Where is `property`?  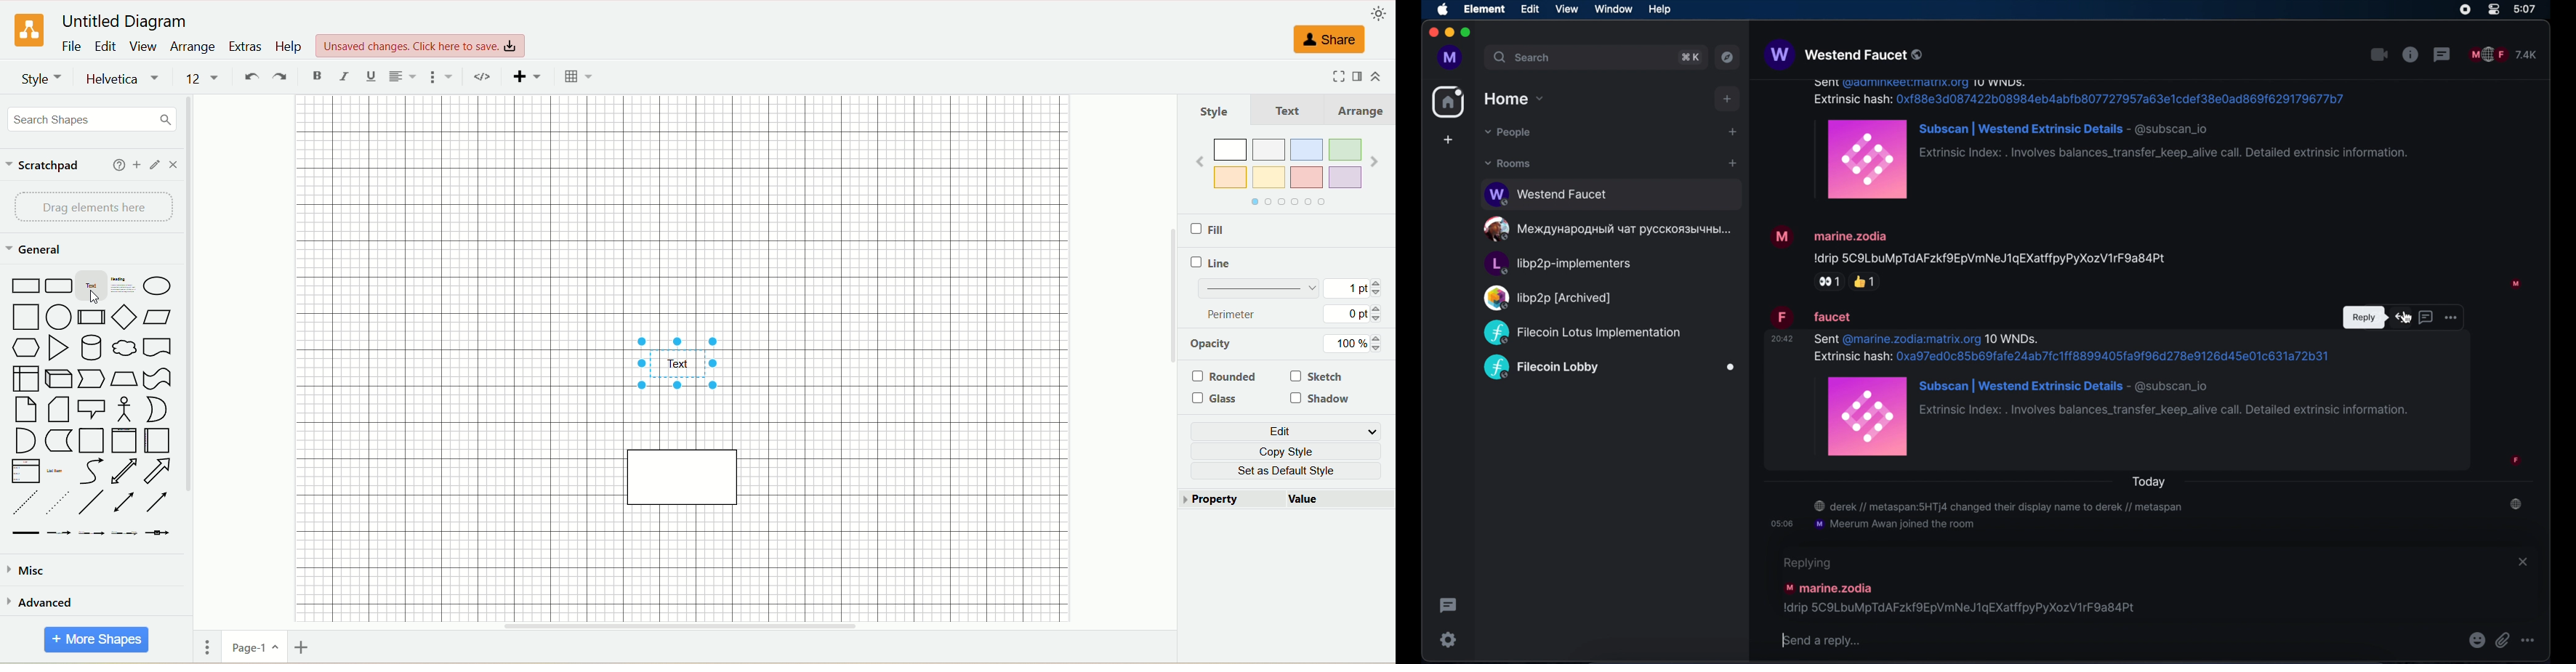 property is located at coordinates (1223, 502).